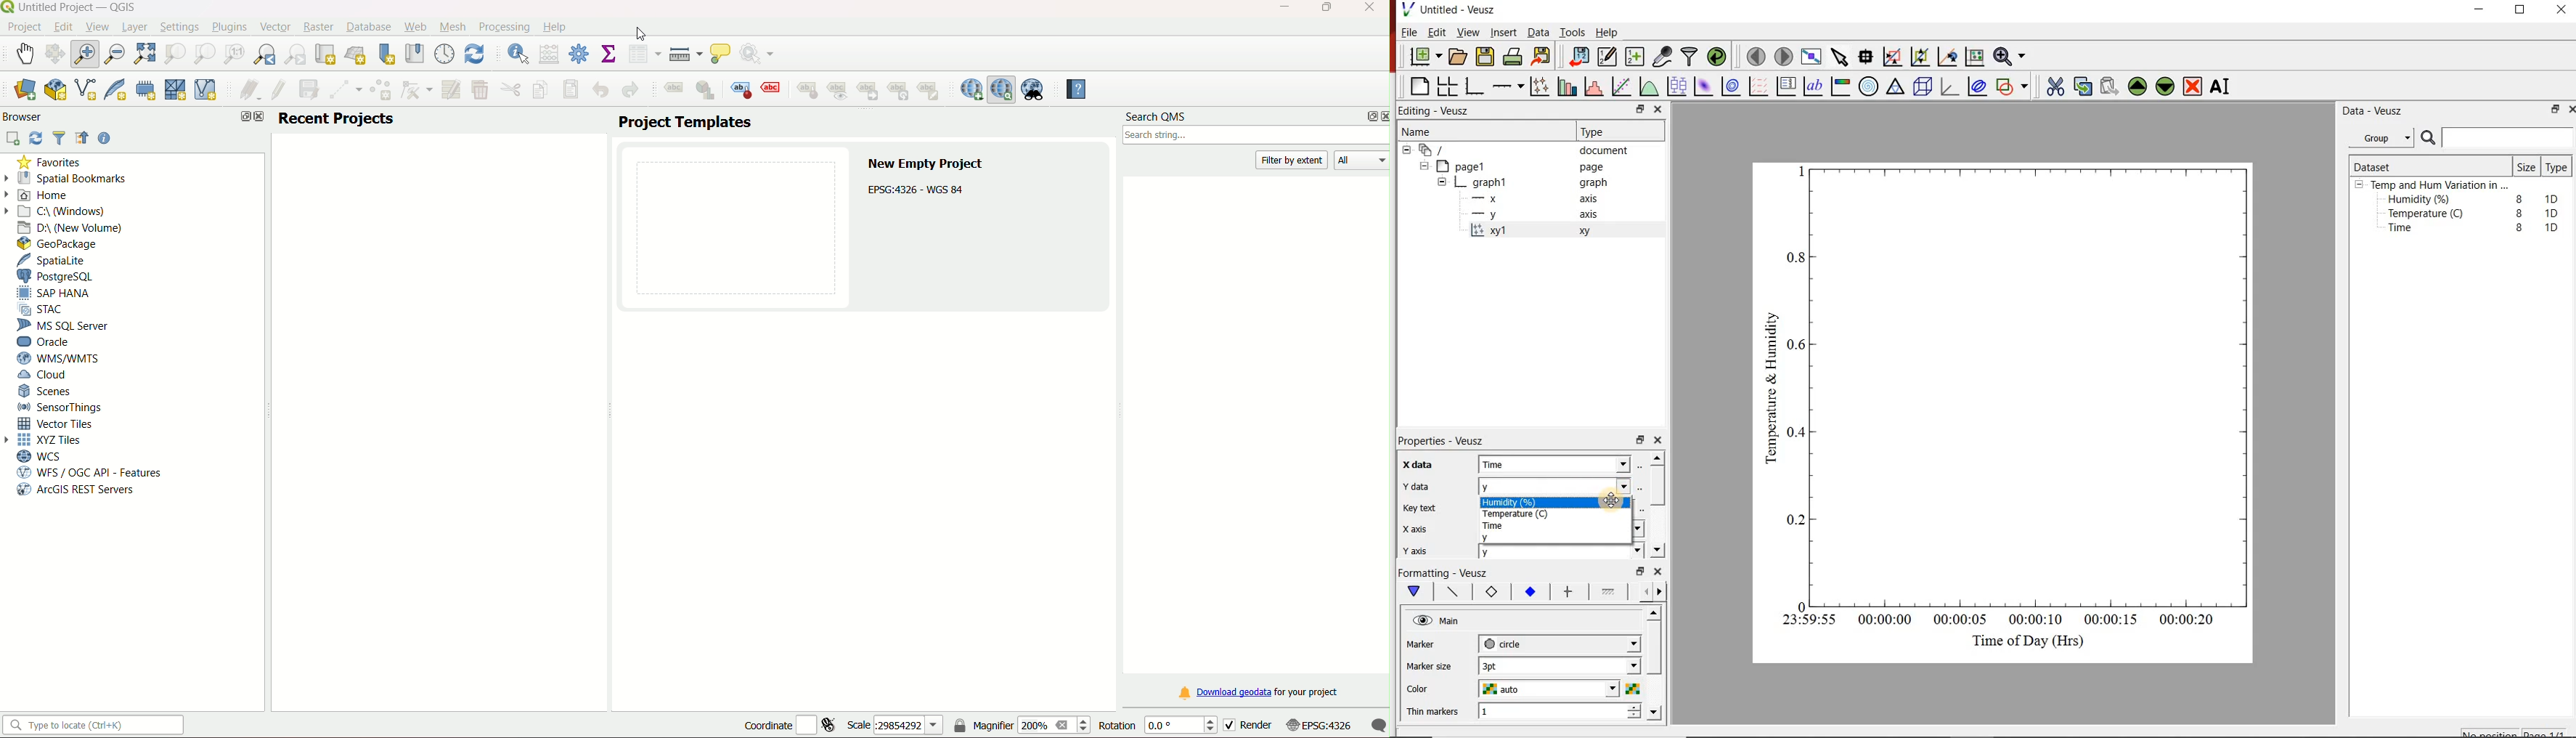 Image resolution: width=2576 pixels, height=756 pixels. What do you see at coordinates (14, 138) in the screenshot?
I see `add selected layer` at bounding box center [14, 138].